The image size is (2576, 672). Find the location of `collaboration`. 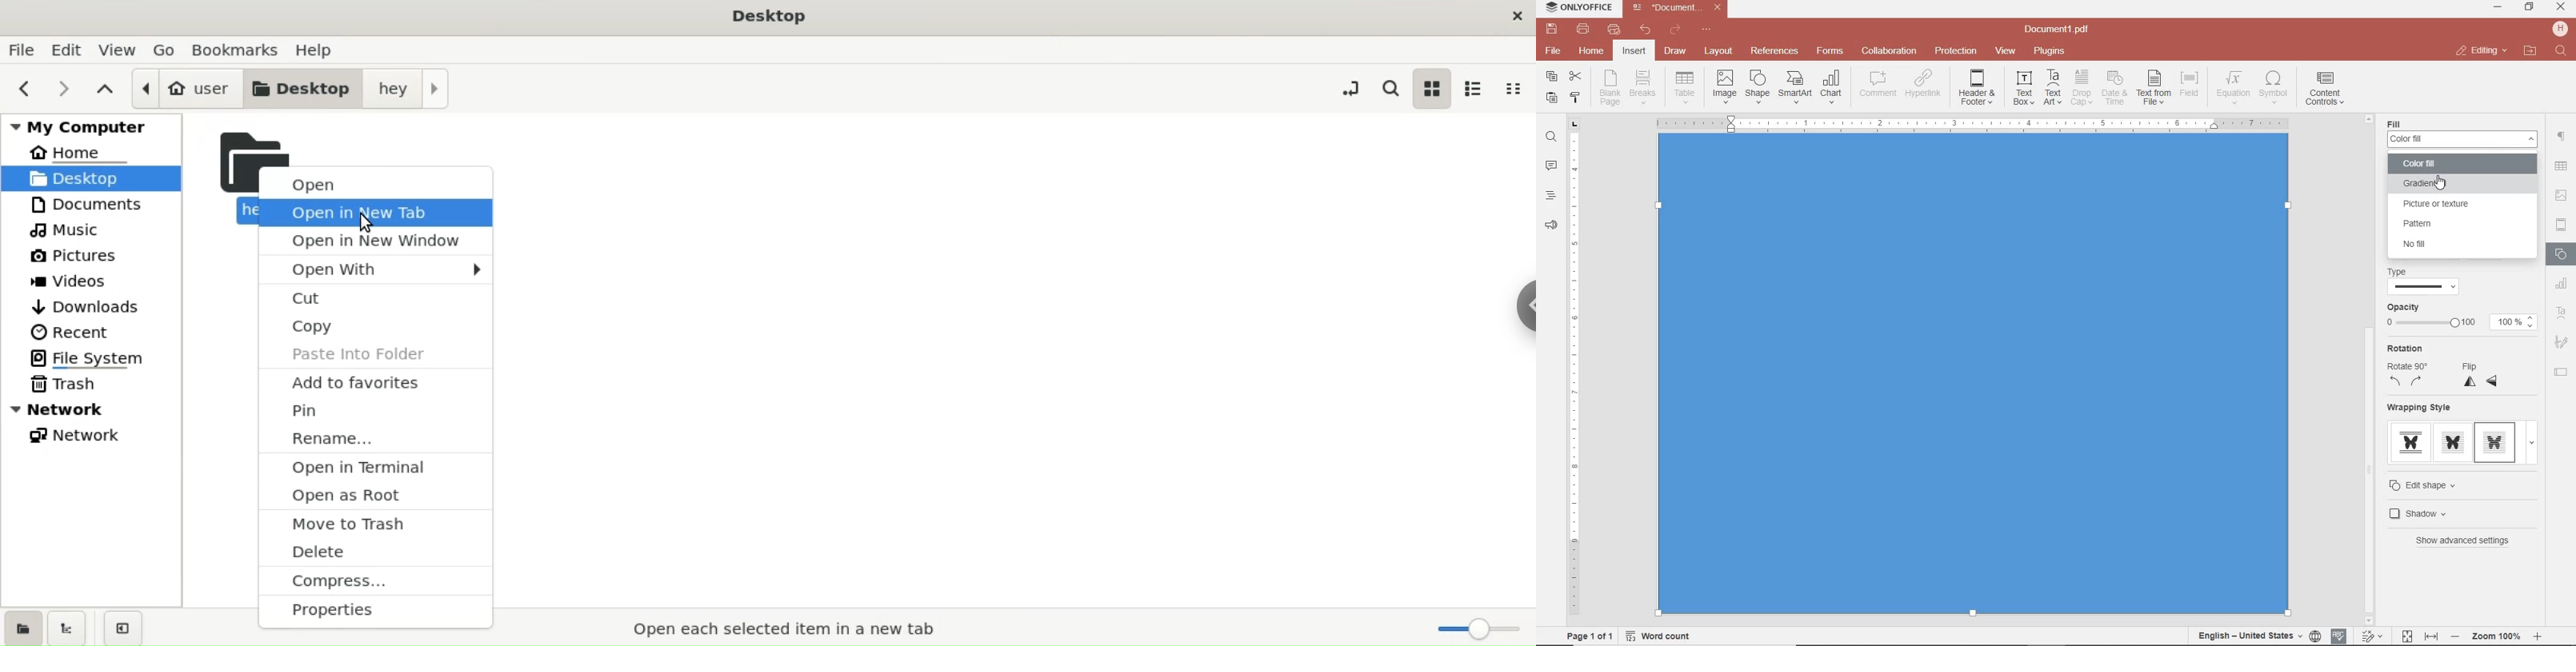

collaboration is located at coordinates (1889, 51).